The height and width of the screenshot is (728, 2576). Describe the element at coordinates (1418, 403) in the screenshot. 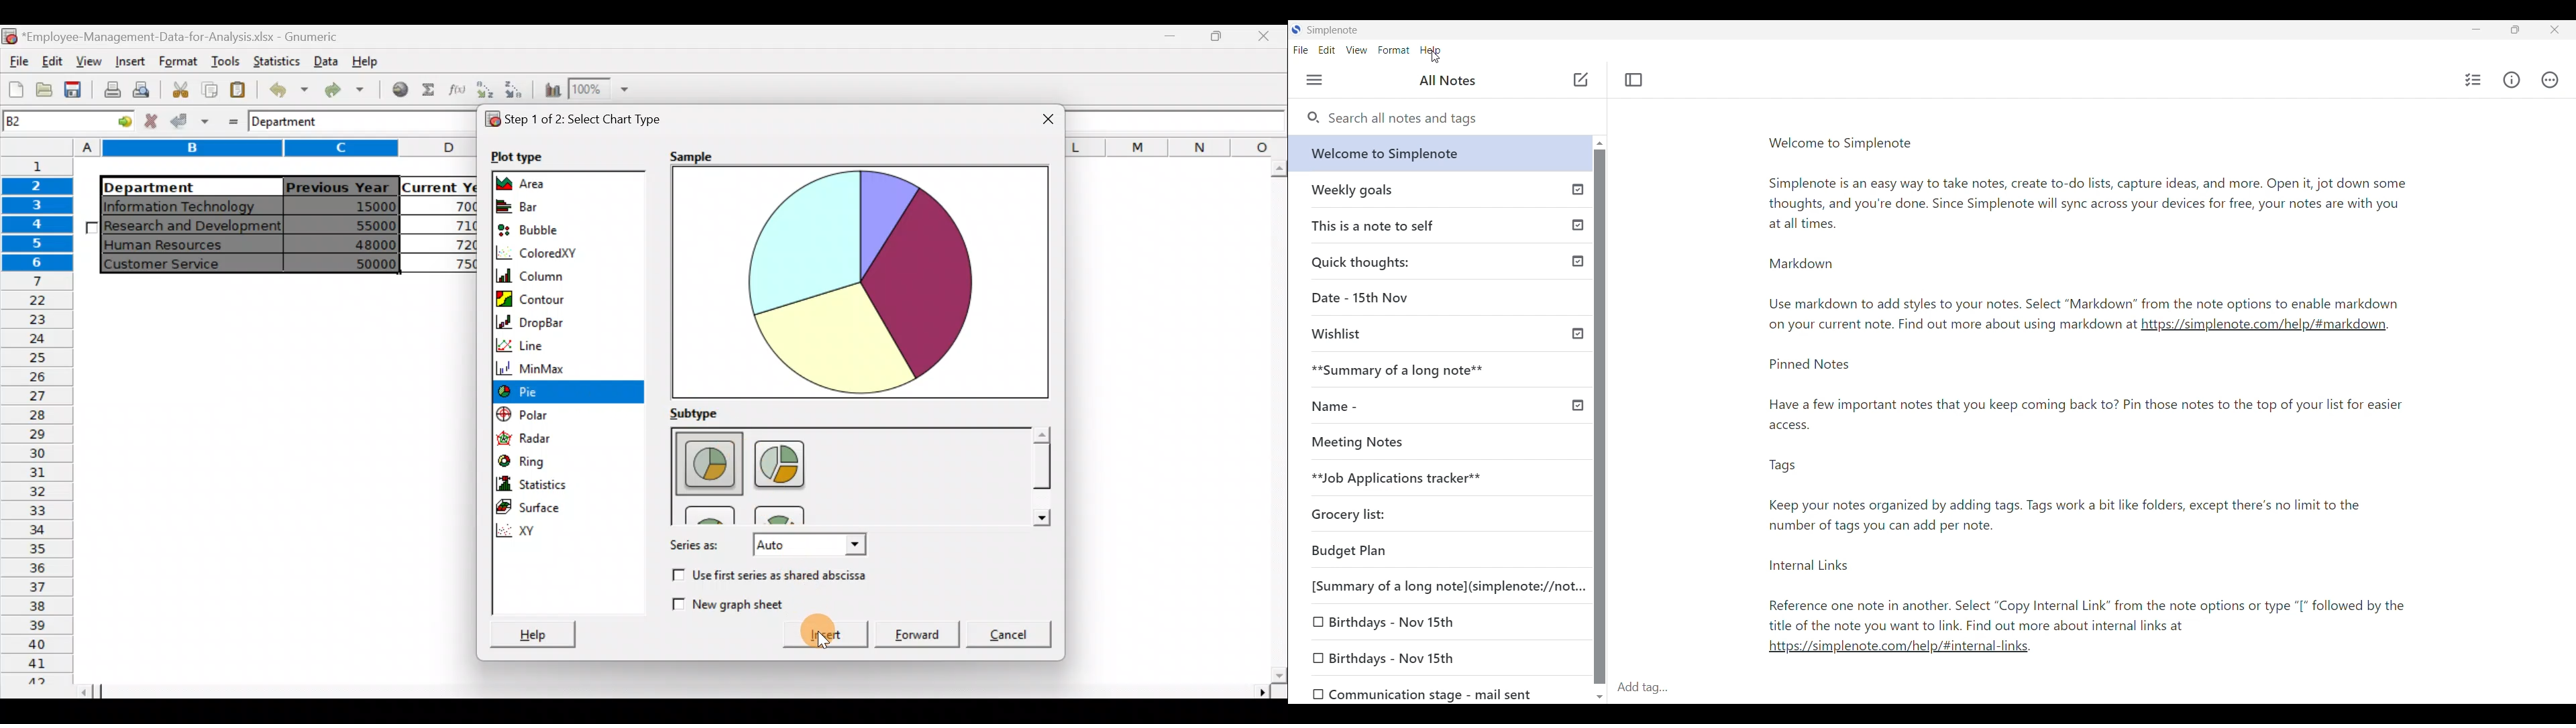

I see `Name -` at that location.